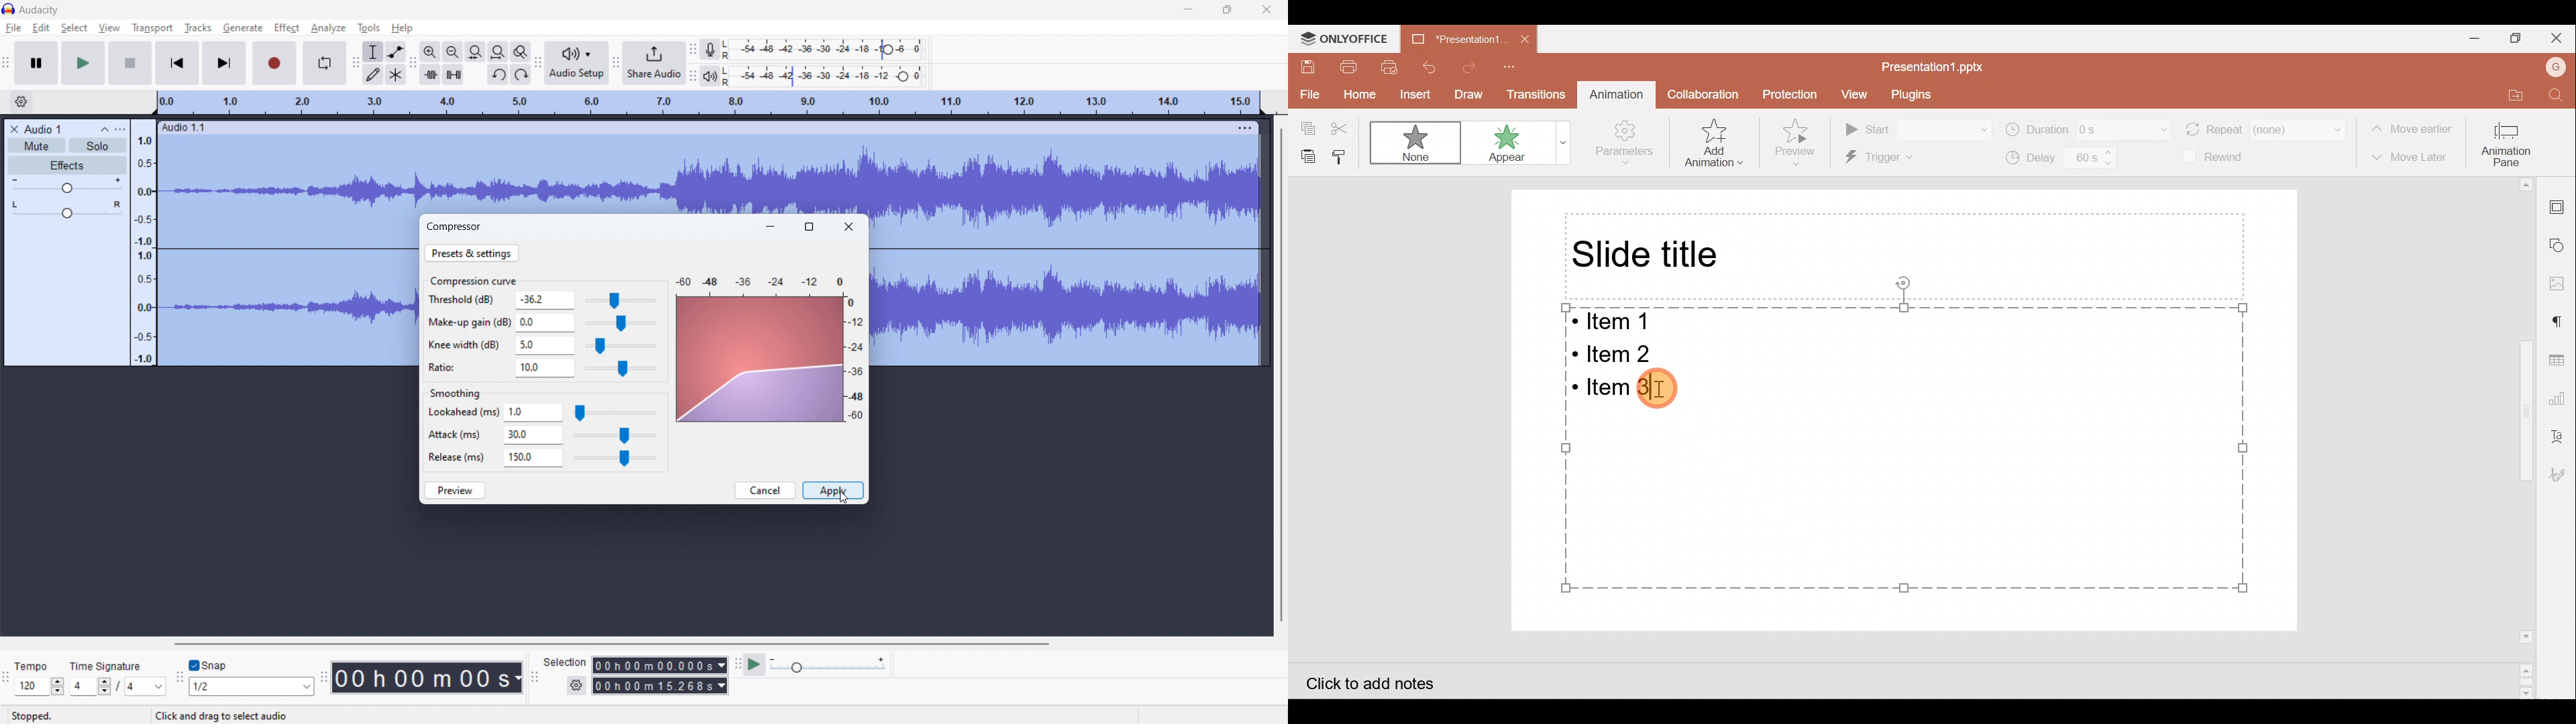  I want to click on 00h00m15.268s (end time), so click(660, 686).